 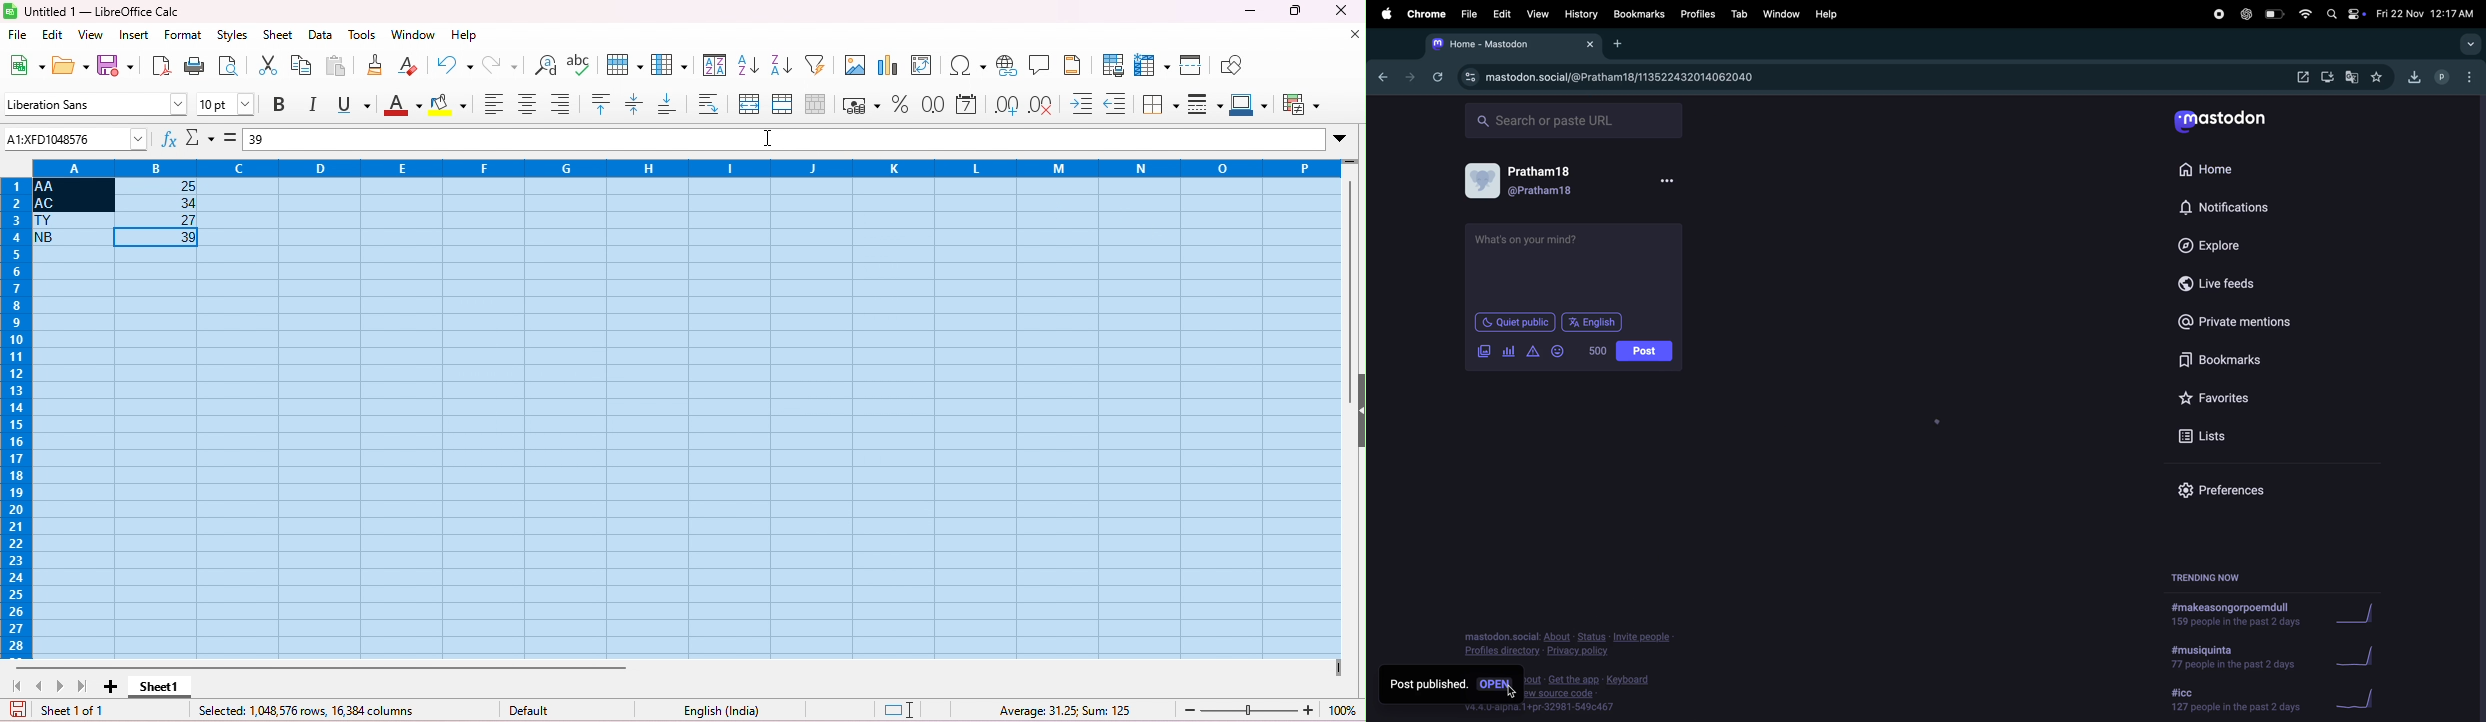 What do you see at coordinates (2303, 15) in the screenshot?
I see `wifi` at bounding box center [2303, 15].